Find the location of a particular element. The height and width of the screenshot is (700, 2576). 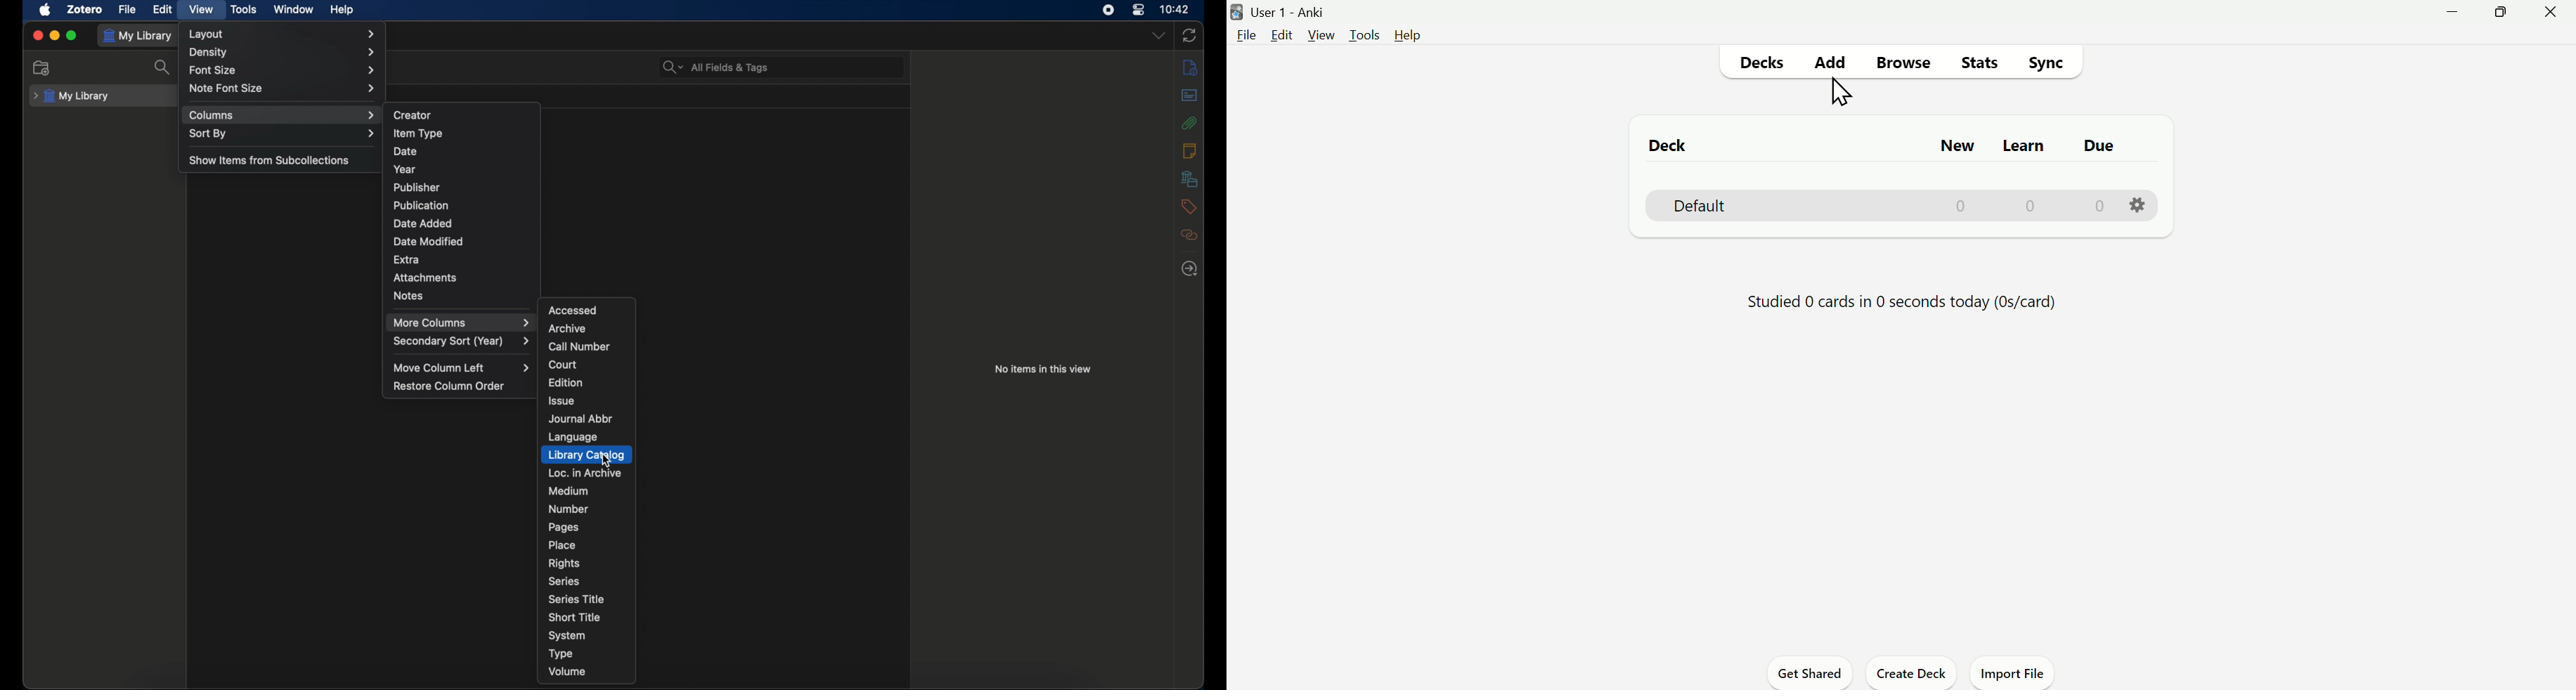

abstract is located at coordinates (1190, 95).